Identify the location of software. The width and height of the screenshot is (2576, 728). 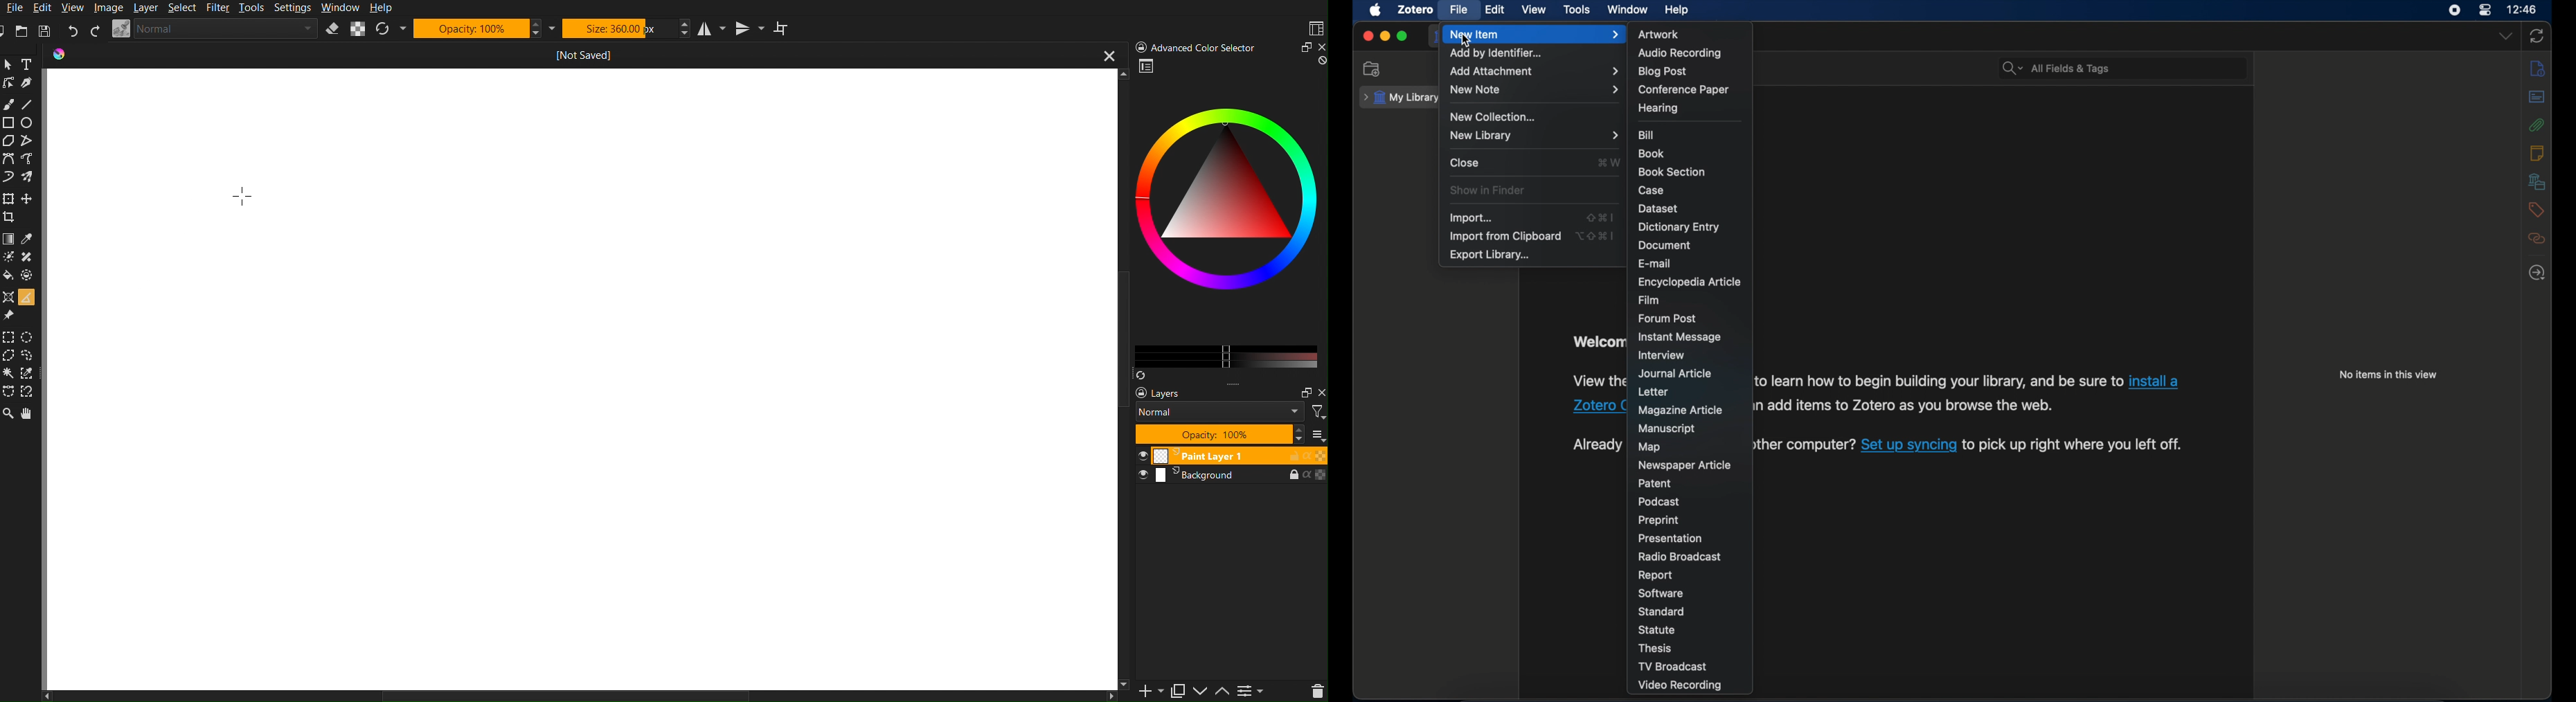
(1660, 594).